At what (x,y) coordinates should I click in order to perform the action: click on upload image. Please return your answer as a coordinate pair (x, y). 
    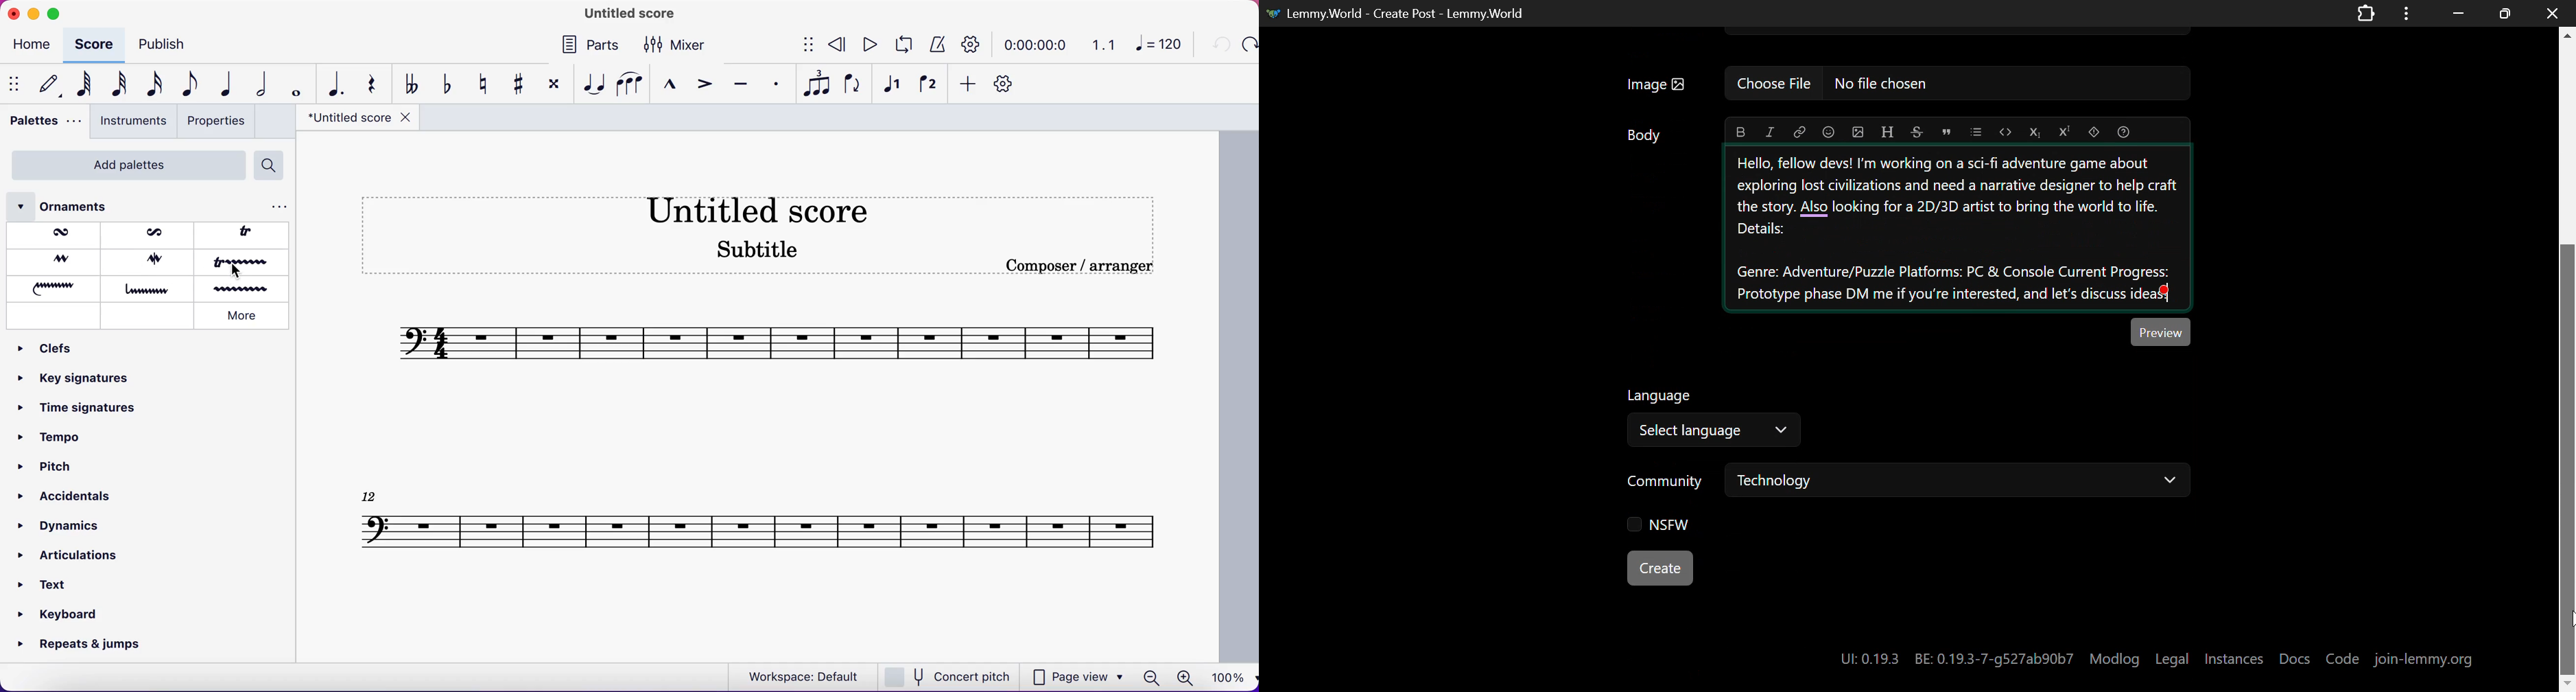
    Looking at the image, I should click on (1856, 131).